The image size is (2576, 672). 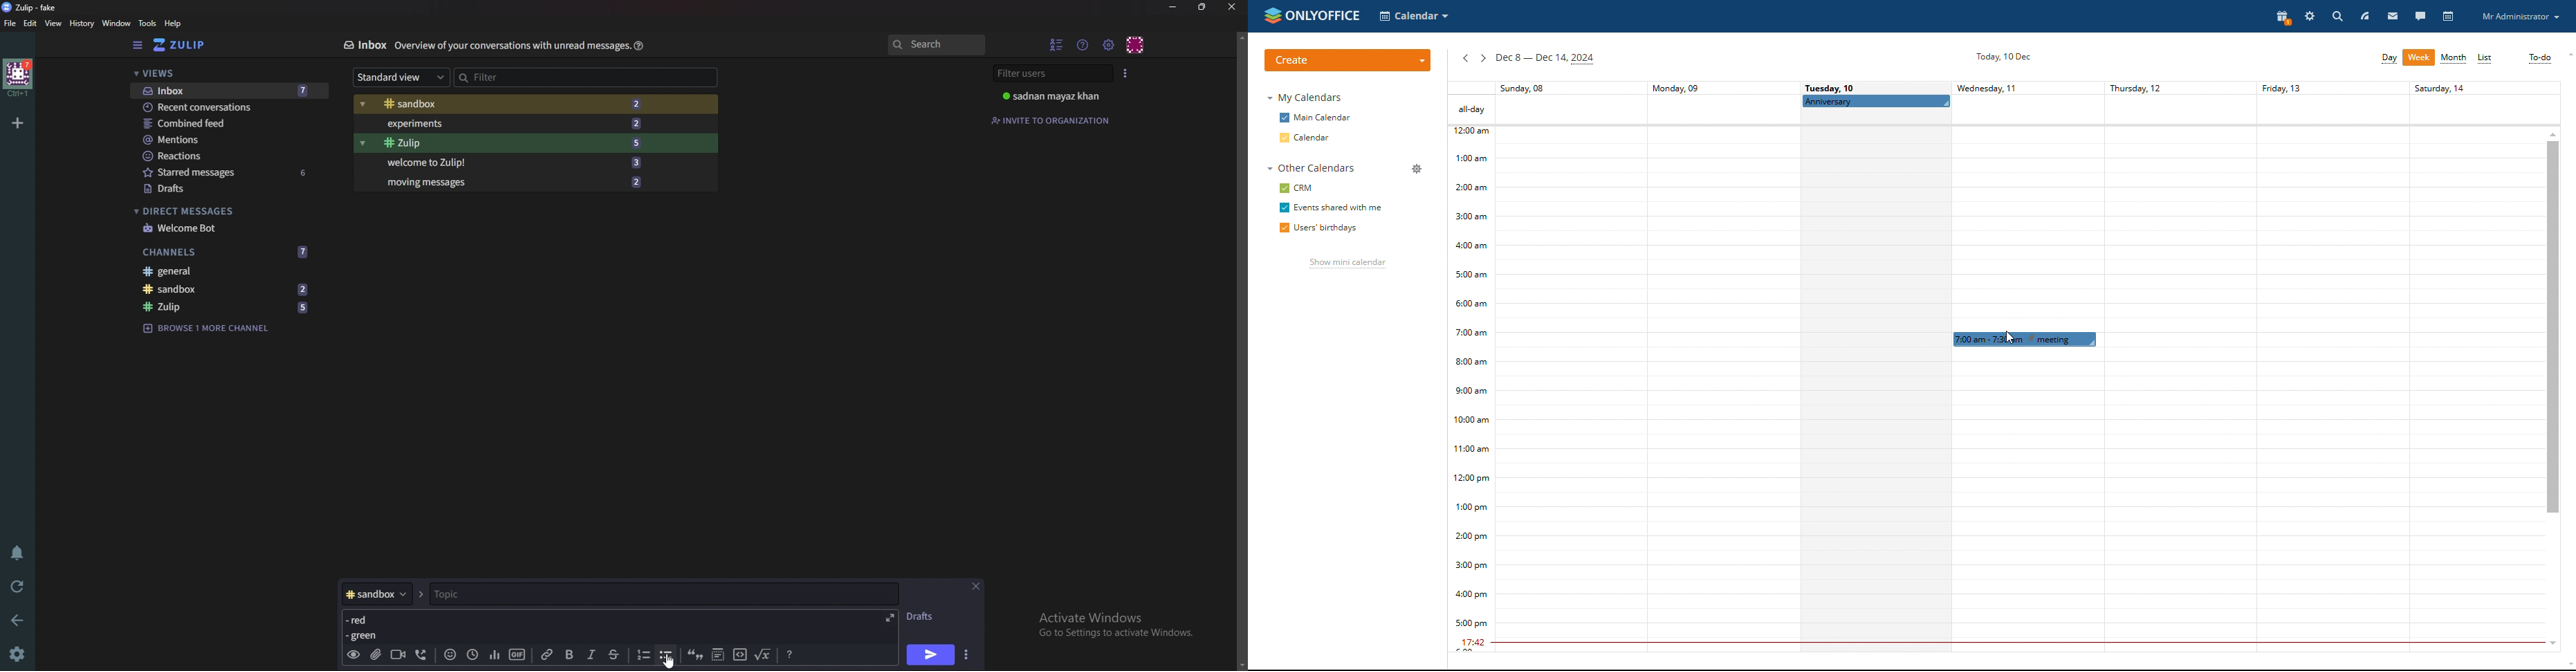 What do you see at coordinates (510, 124) in the screenshot?
I see `Experiments` at bounding box center [510, 124].